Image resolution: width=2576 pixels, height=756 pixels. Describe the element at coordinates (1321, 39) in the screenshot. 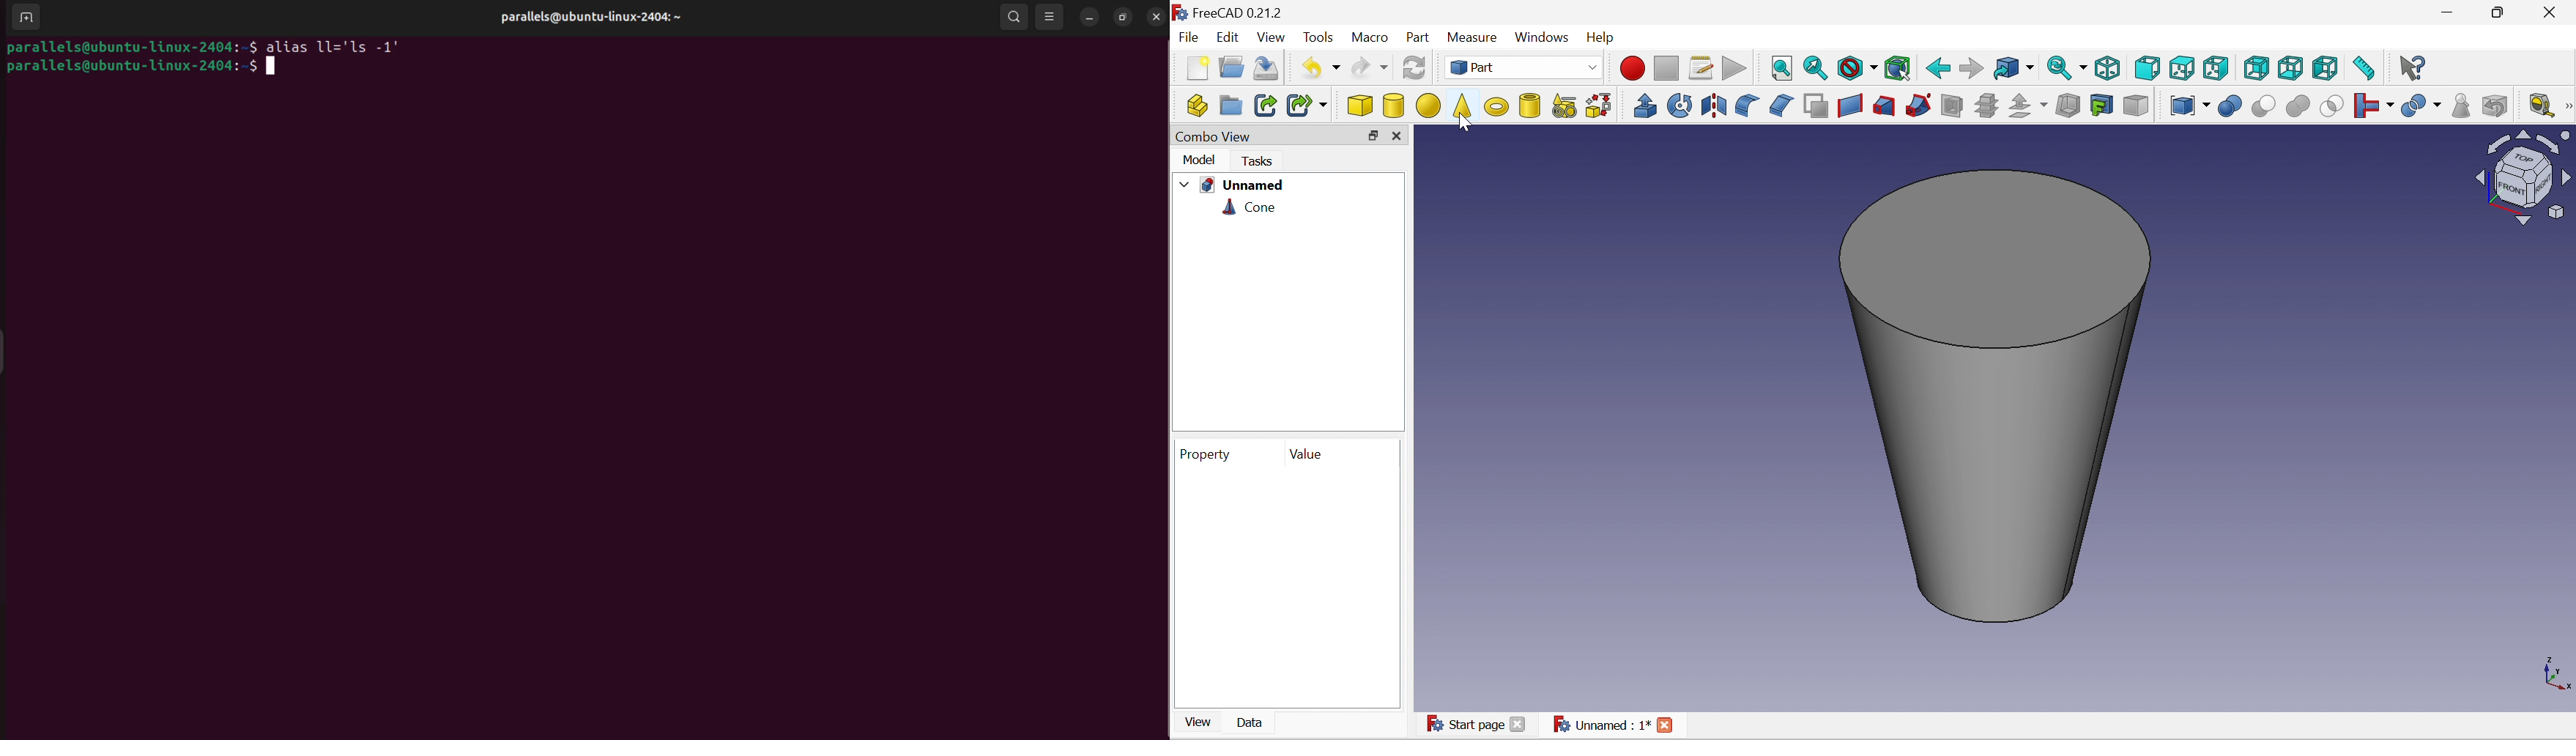

I see `Tools` at that location.